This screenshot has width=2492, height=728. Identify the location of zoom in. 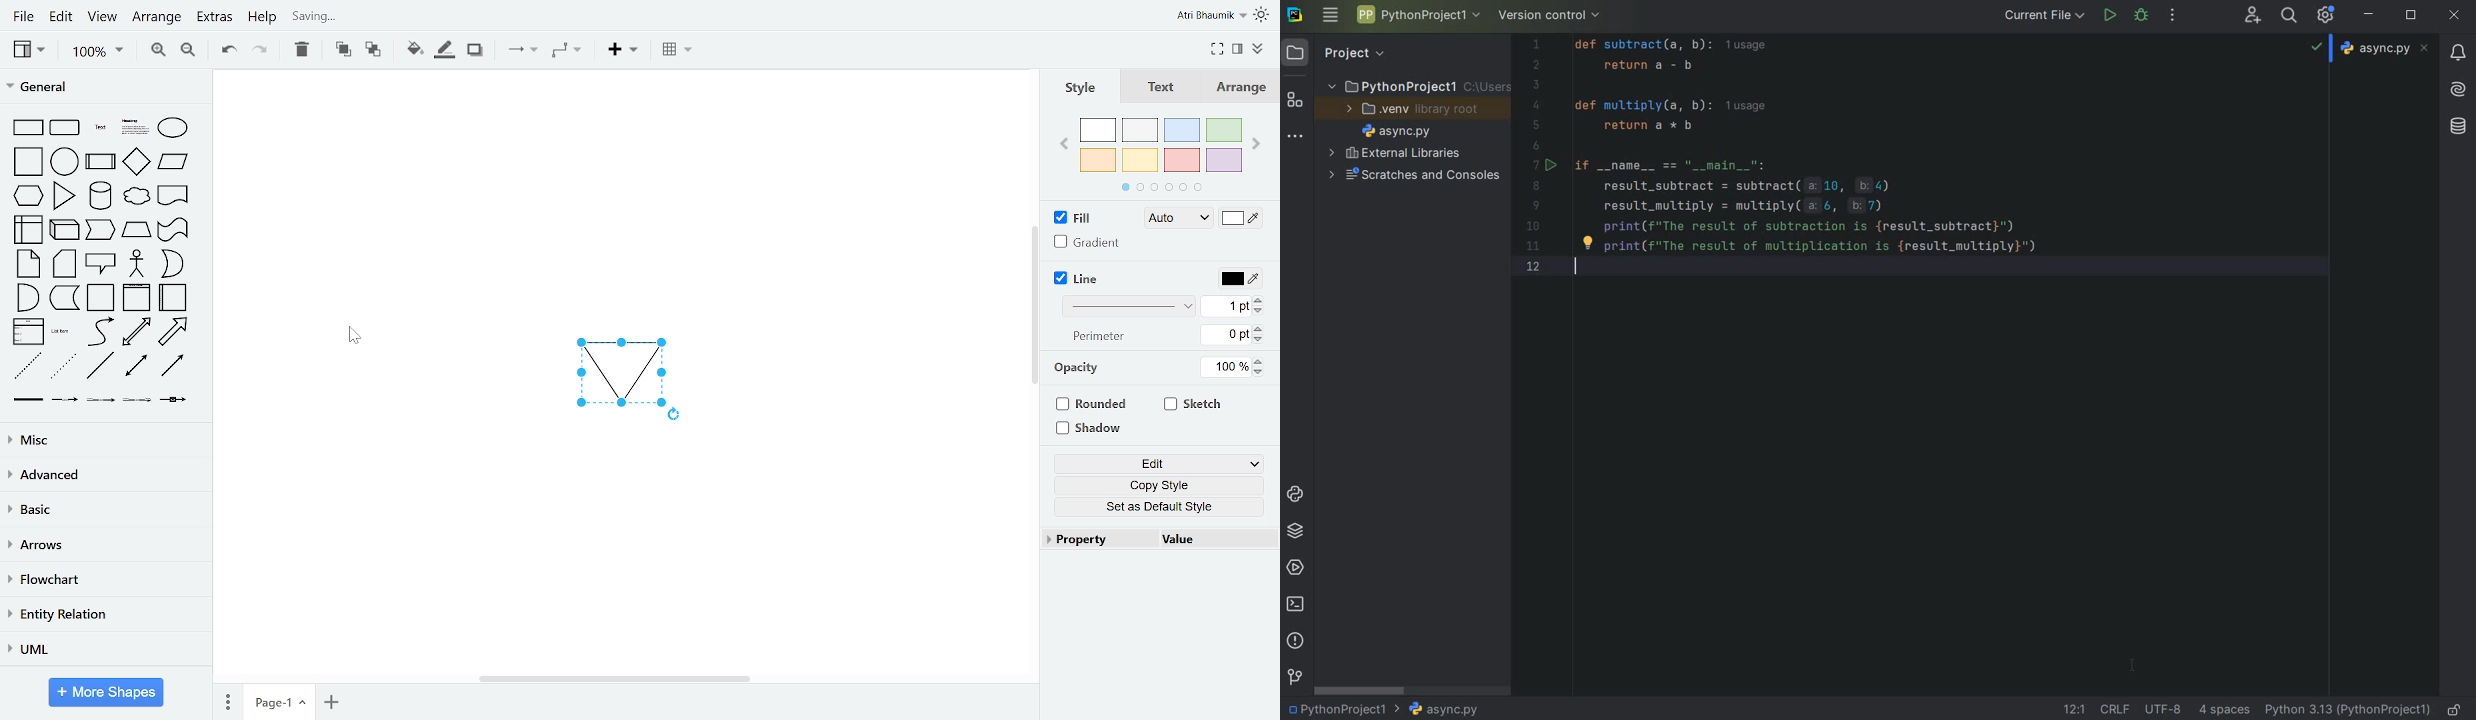
(160, 51).